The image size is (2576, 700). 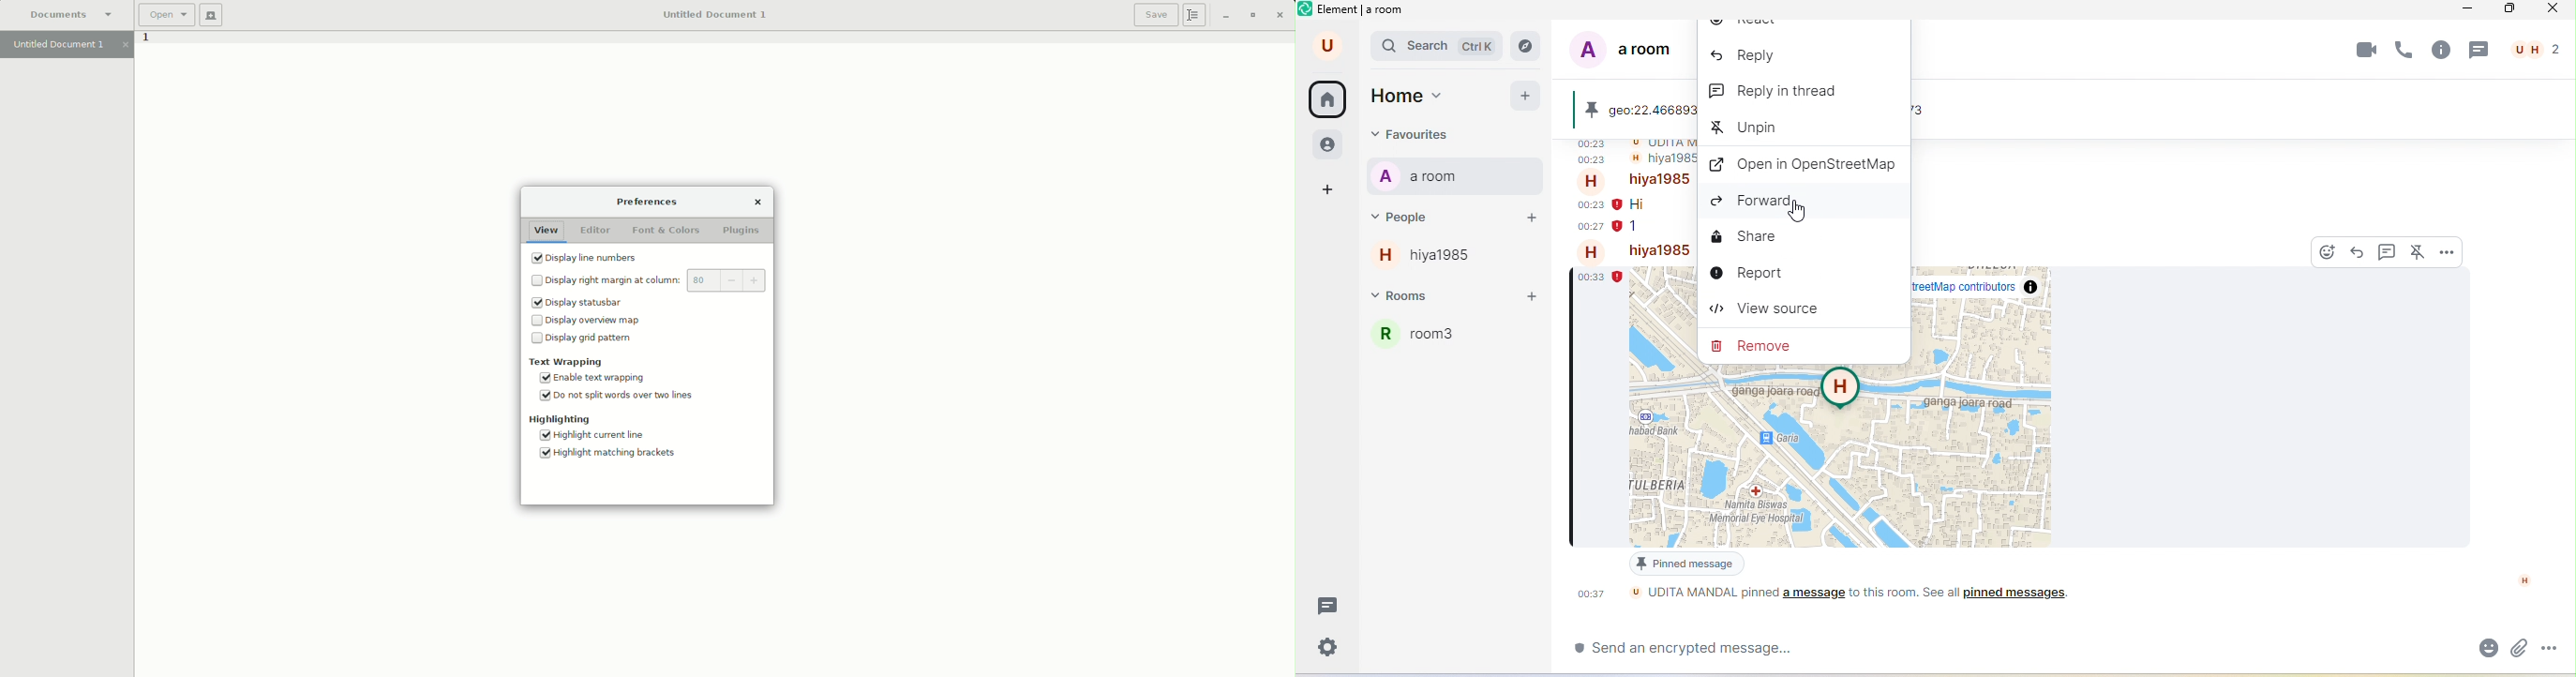 I want to click on add space, so click(x=1325, y=189).